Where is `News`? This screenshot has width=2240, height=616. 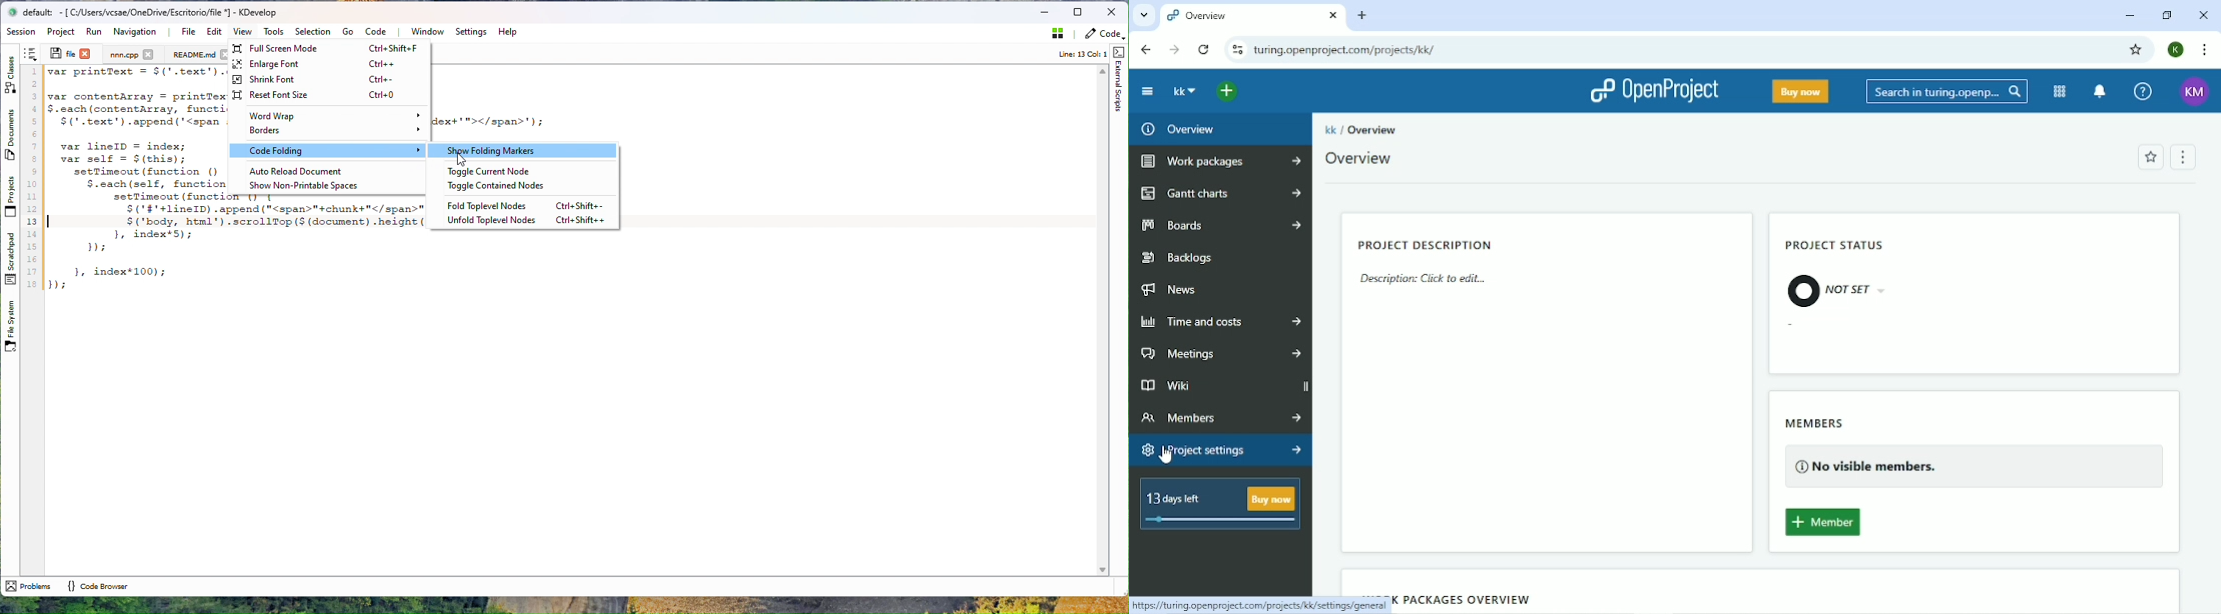 News is located at coordinates (1169, 291).